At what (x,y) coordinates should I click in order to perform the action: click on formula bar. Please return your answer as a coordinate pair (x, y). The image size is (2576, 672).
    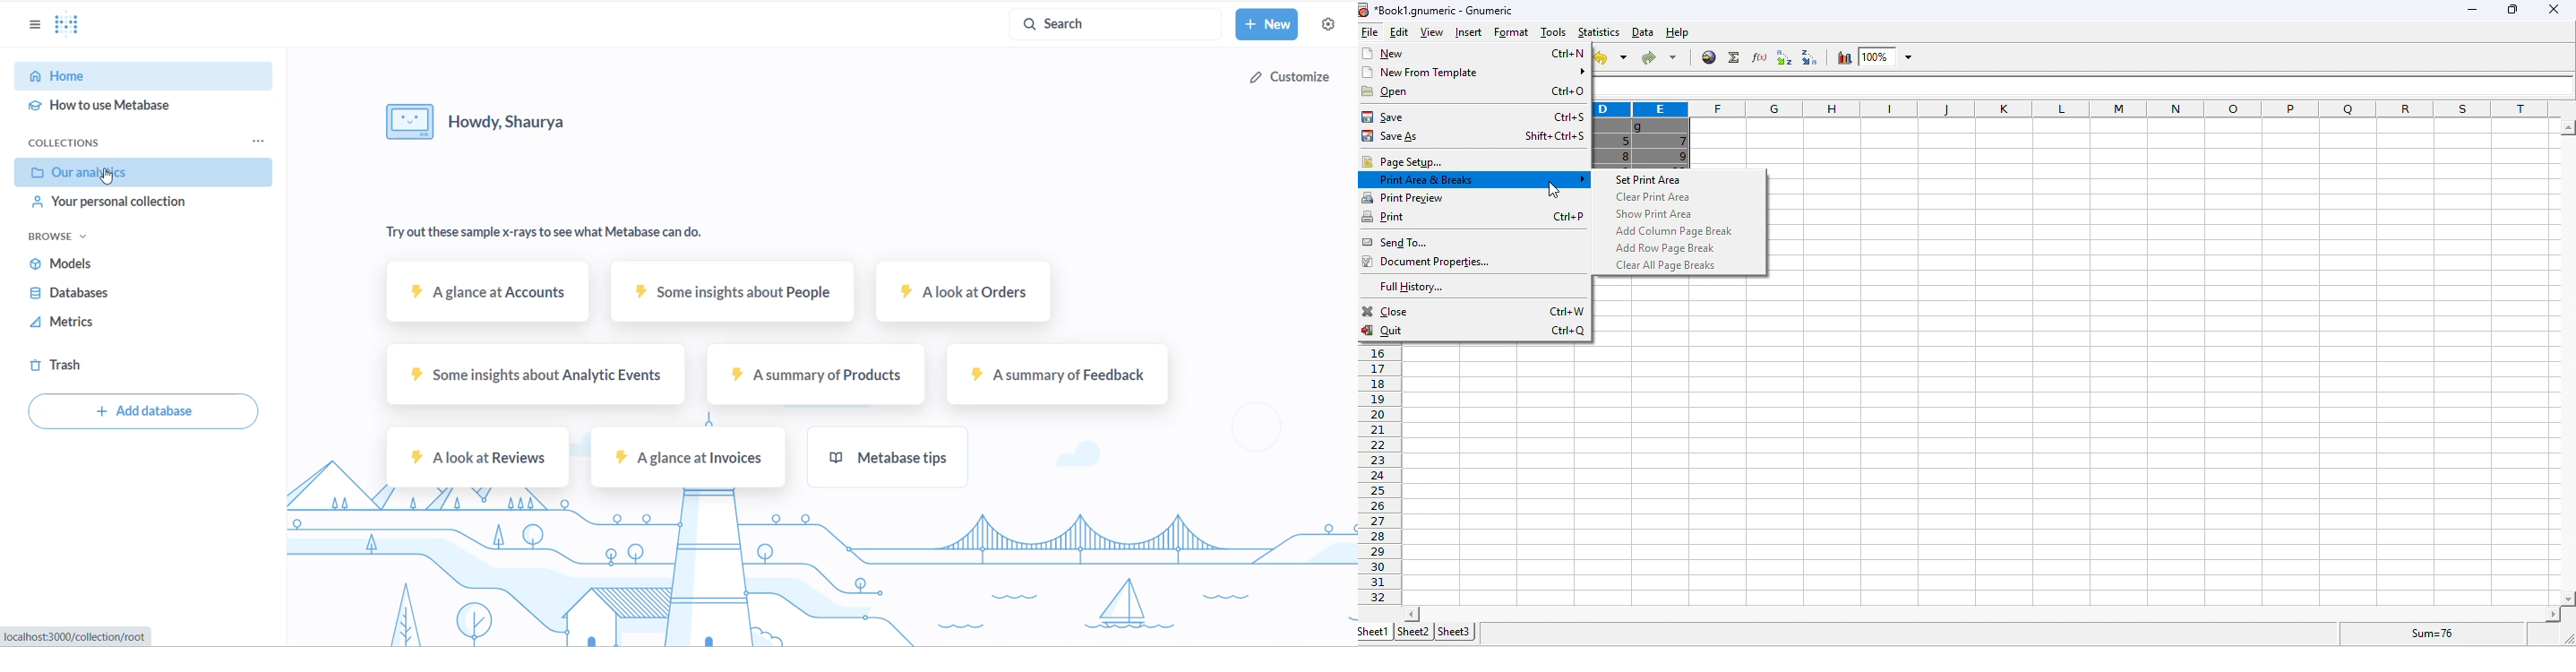
    Looking at the image, I should click on (2086, 86).